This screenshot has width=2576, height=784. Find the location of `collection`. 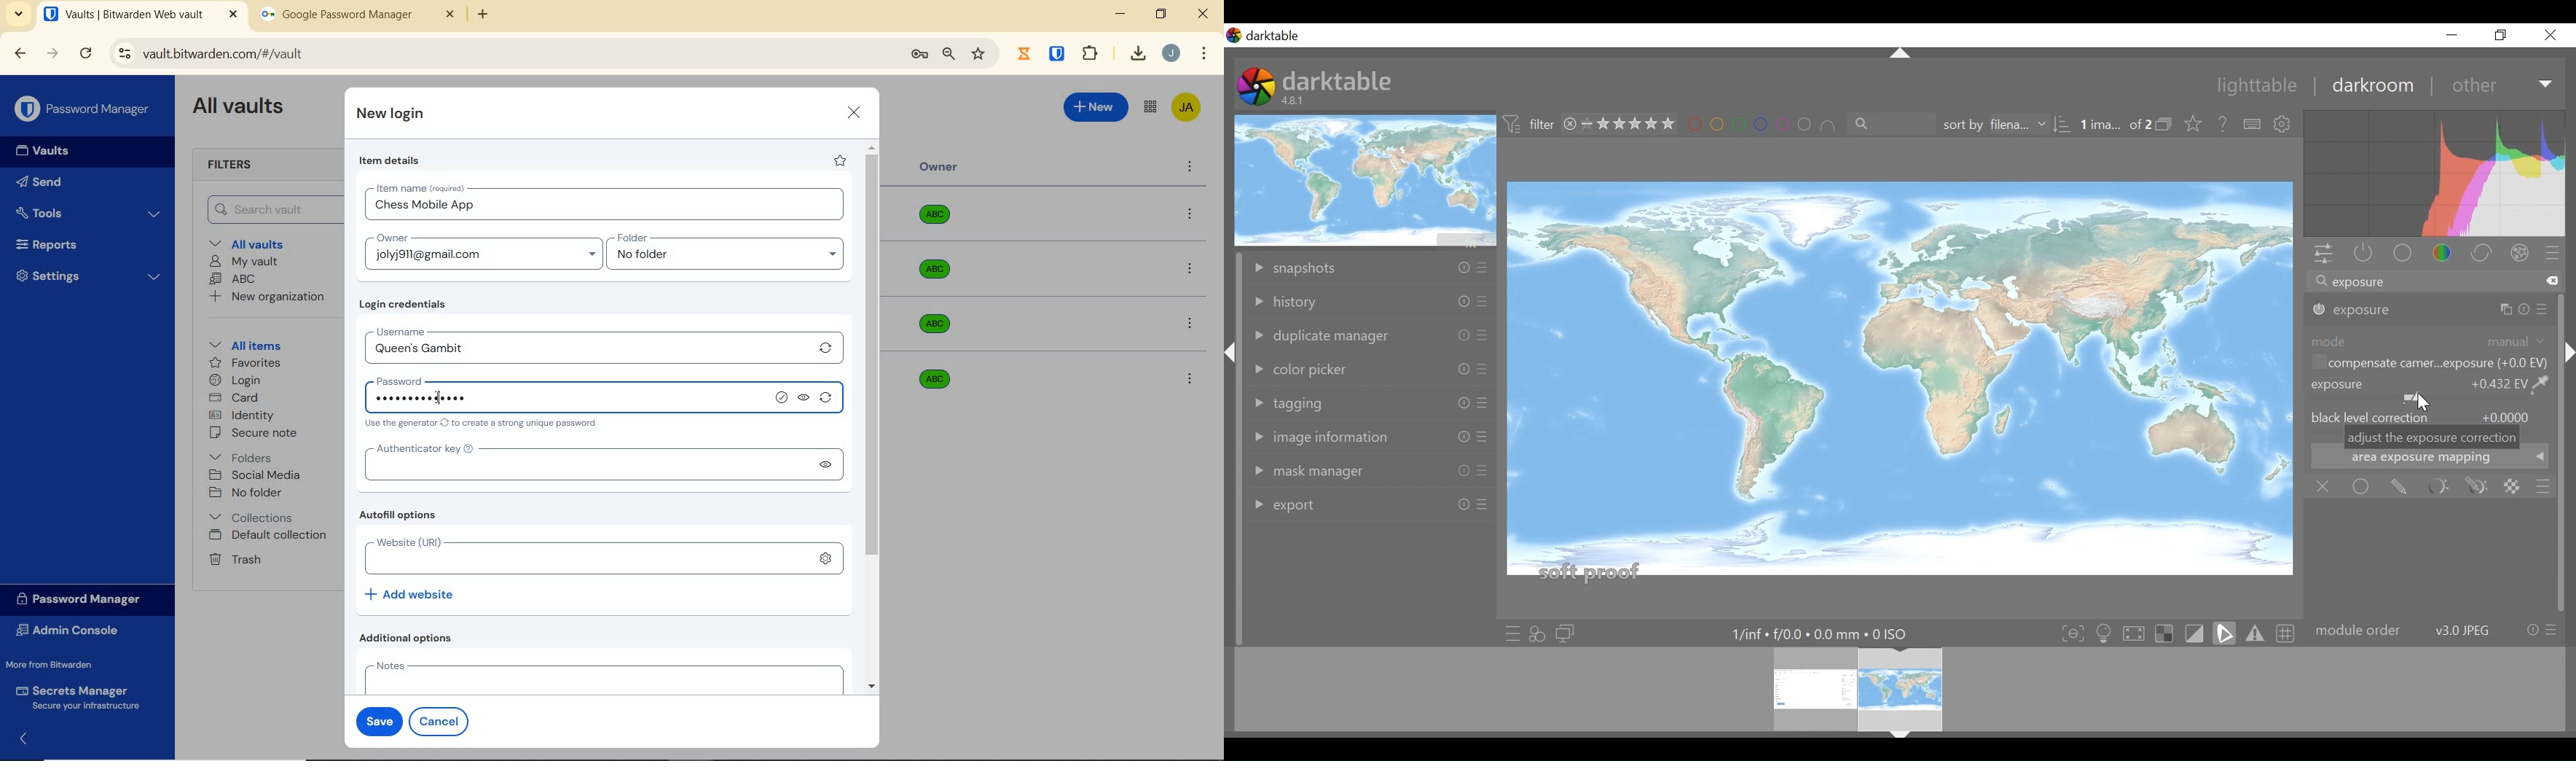

collection is located at coordinates (252, 518).